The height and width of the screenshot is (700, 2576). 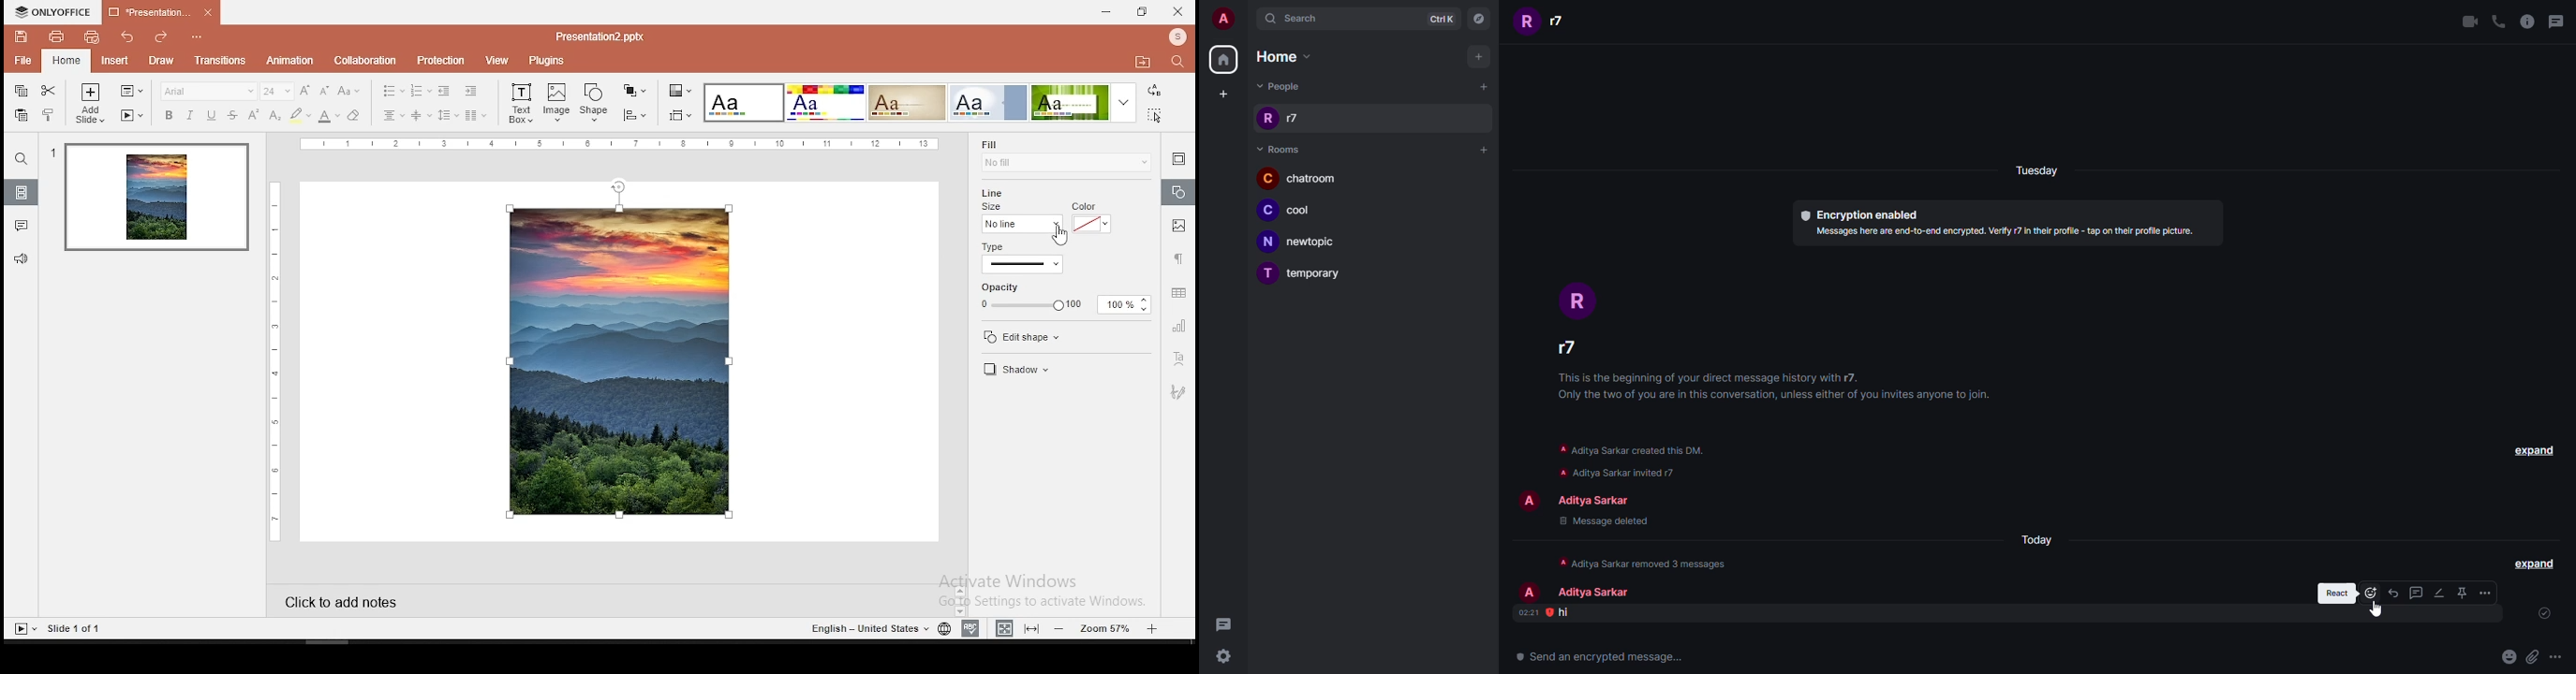 What do you see at coordinates (2377, 609) in the screenshot?
I see `cursor` at bounding box center [2377, 609].